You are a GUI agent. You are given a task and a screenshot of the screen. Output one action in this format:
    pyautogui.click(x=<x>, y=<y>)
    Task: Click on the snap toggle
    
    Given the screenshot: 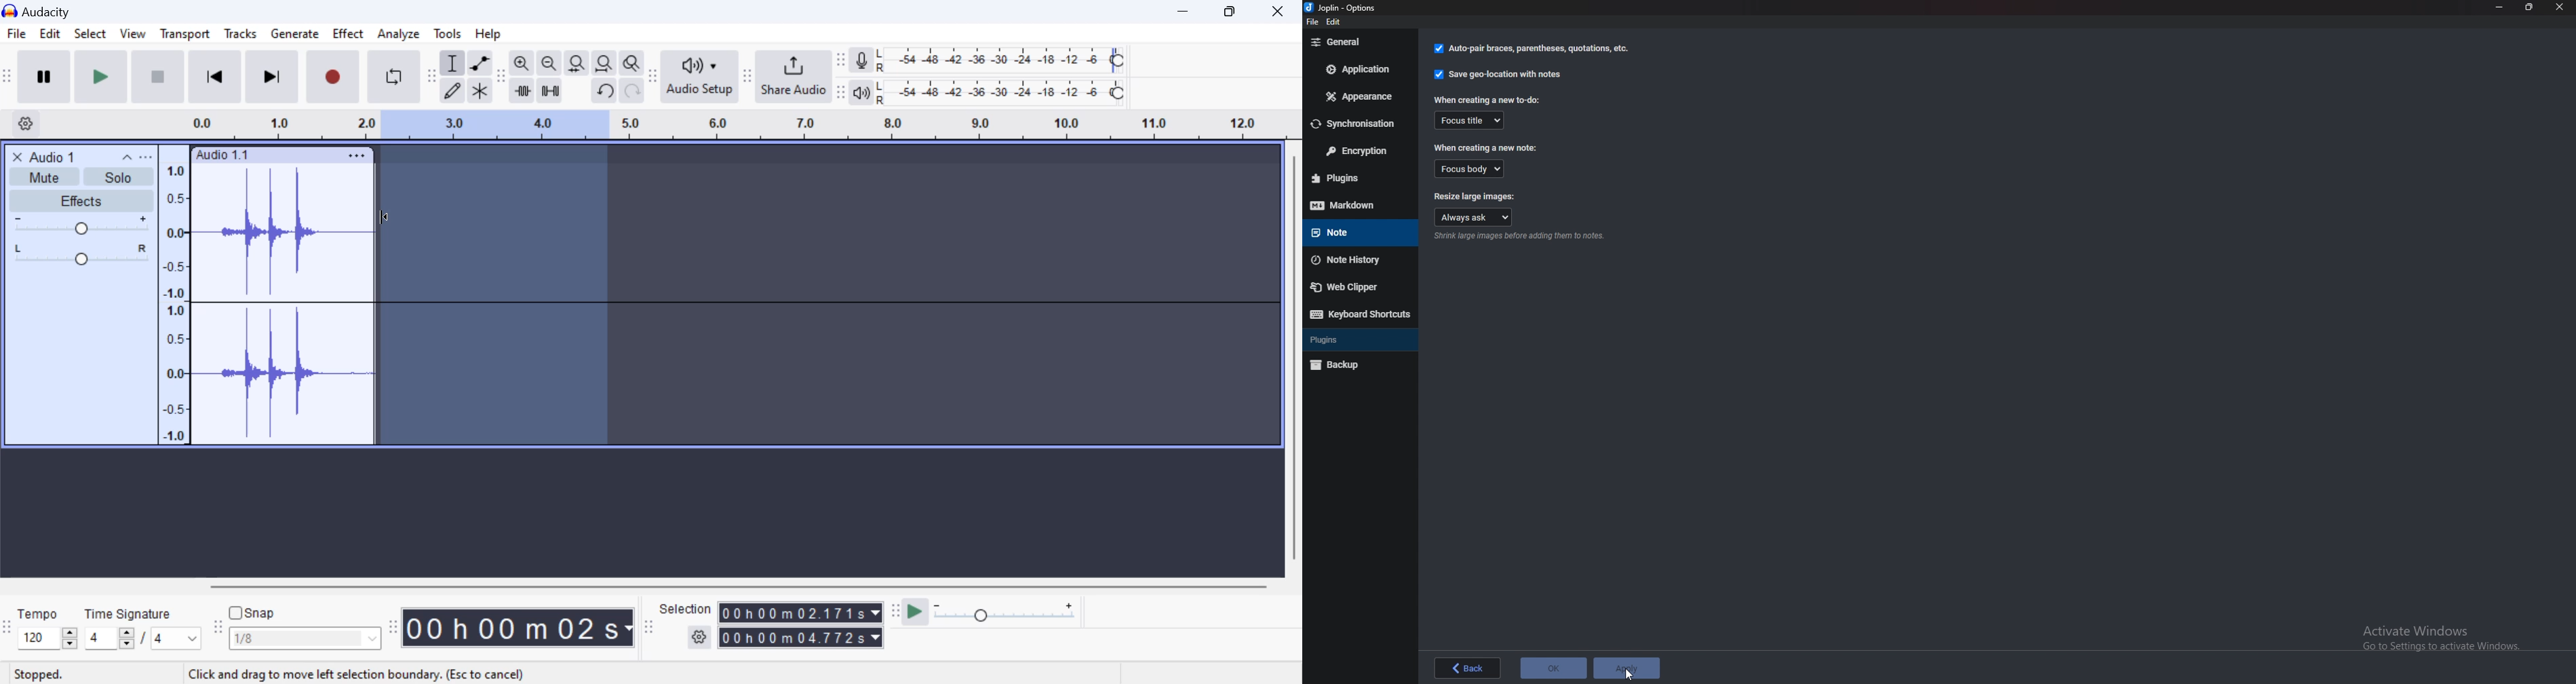 What is the action you would take?
    pyautogui.click(x=259, y=613)
    